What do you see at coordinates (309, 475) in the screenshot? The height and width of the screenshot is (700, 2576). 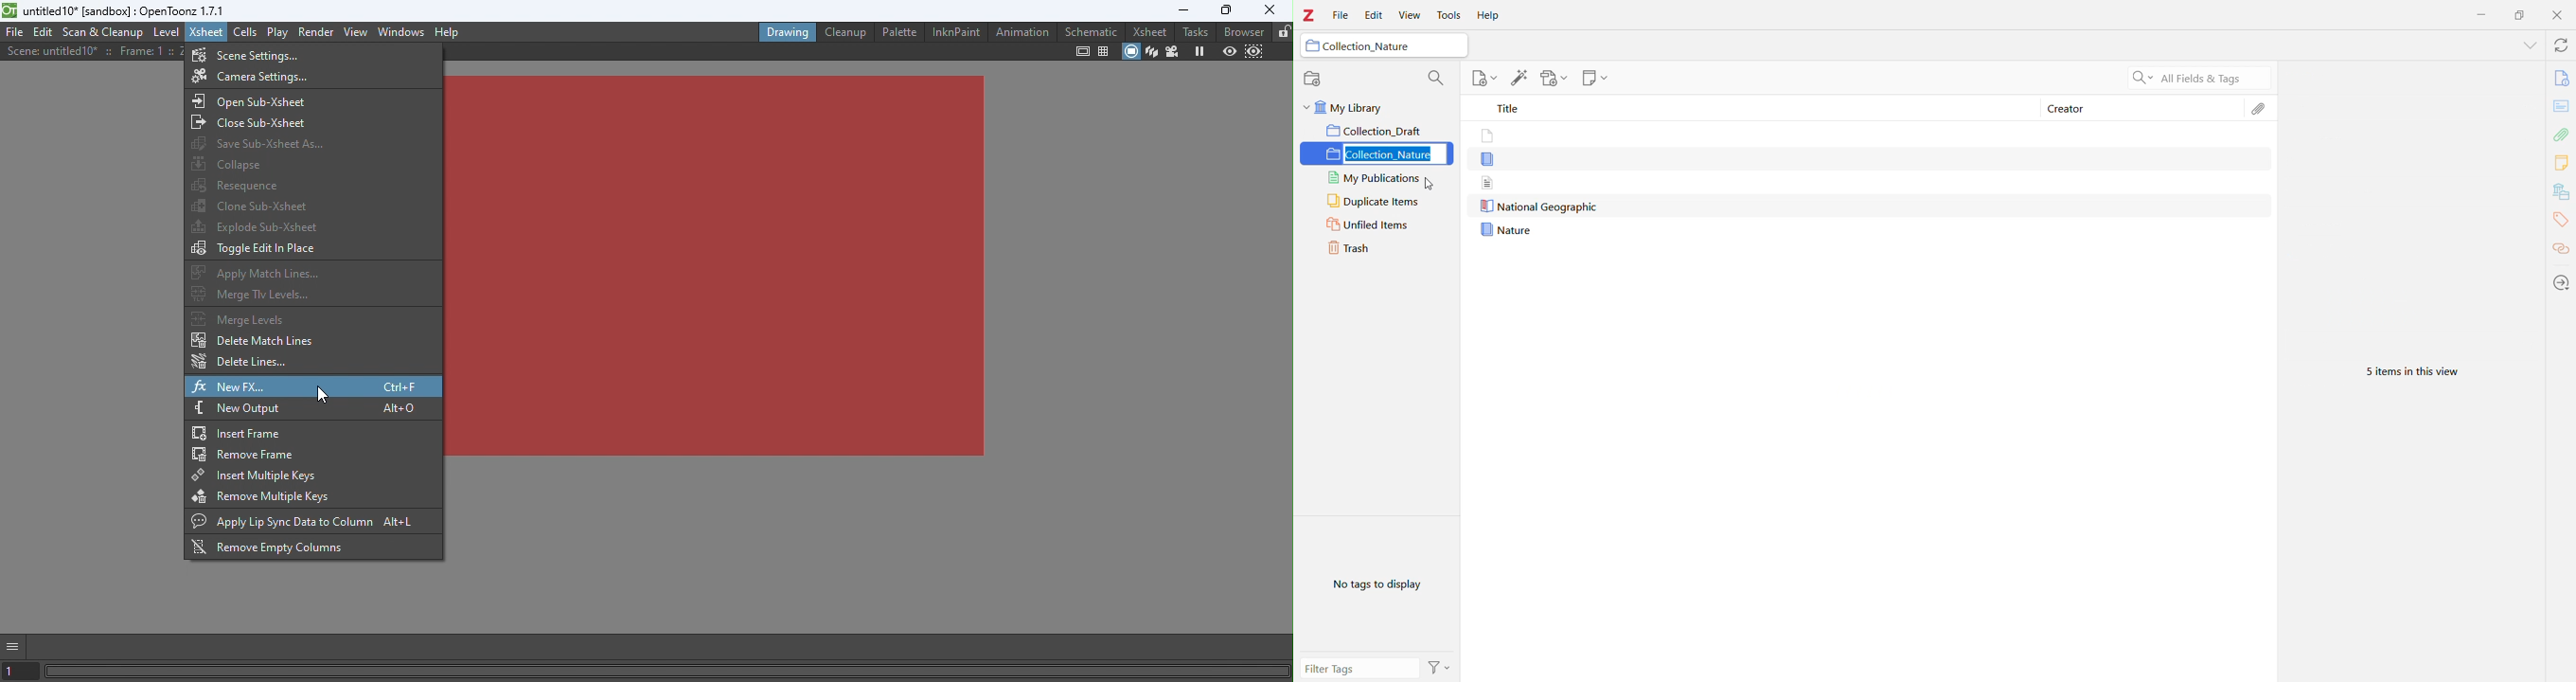 I see `Insert Multiple keys` at bounding box center [309, 475].